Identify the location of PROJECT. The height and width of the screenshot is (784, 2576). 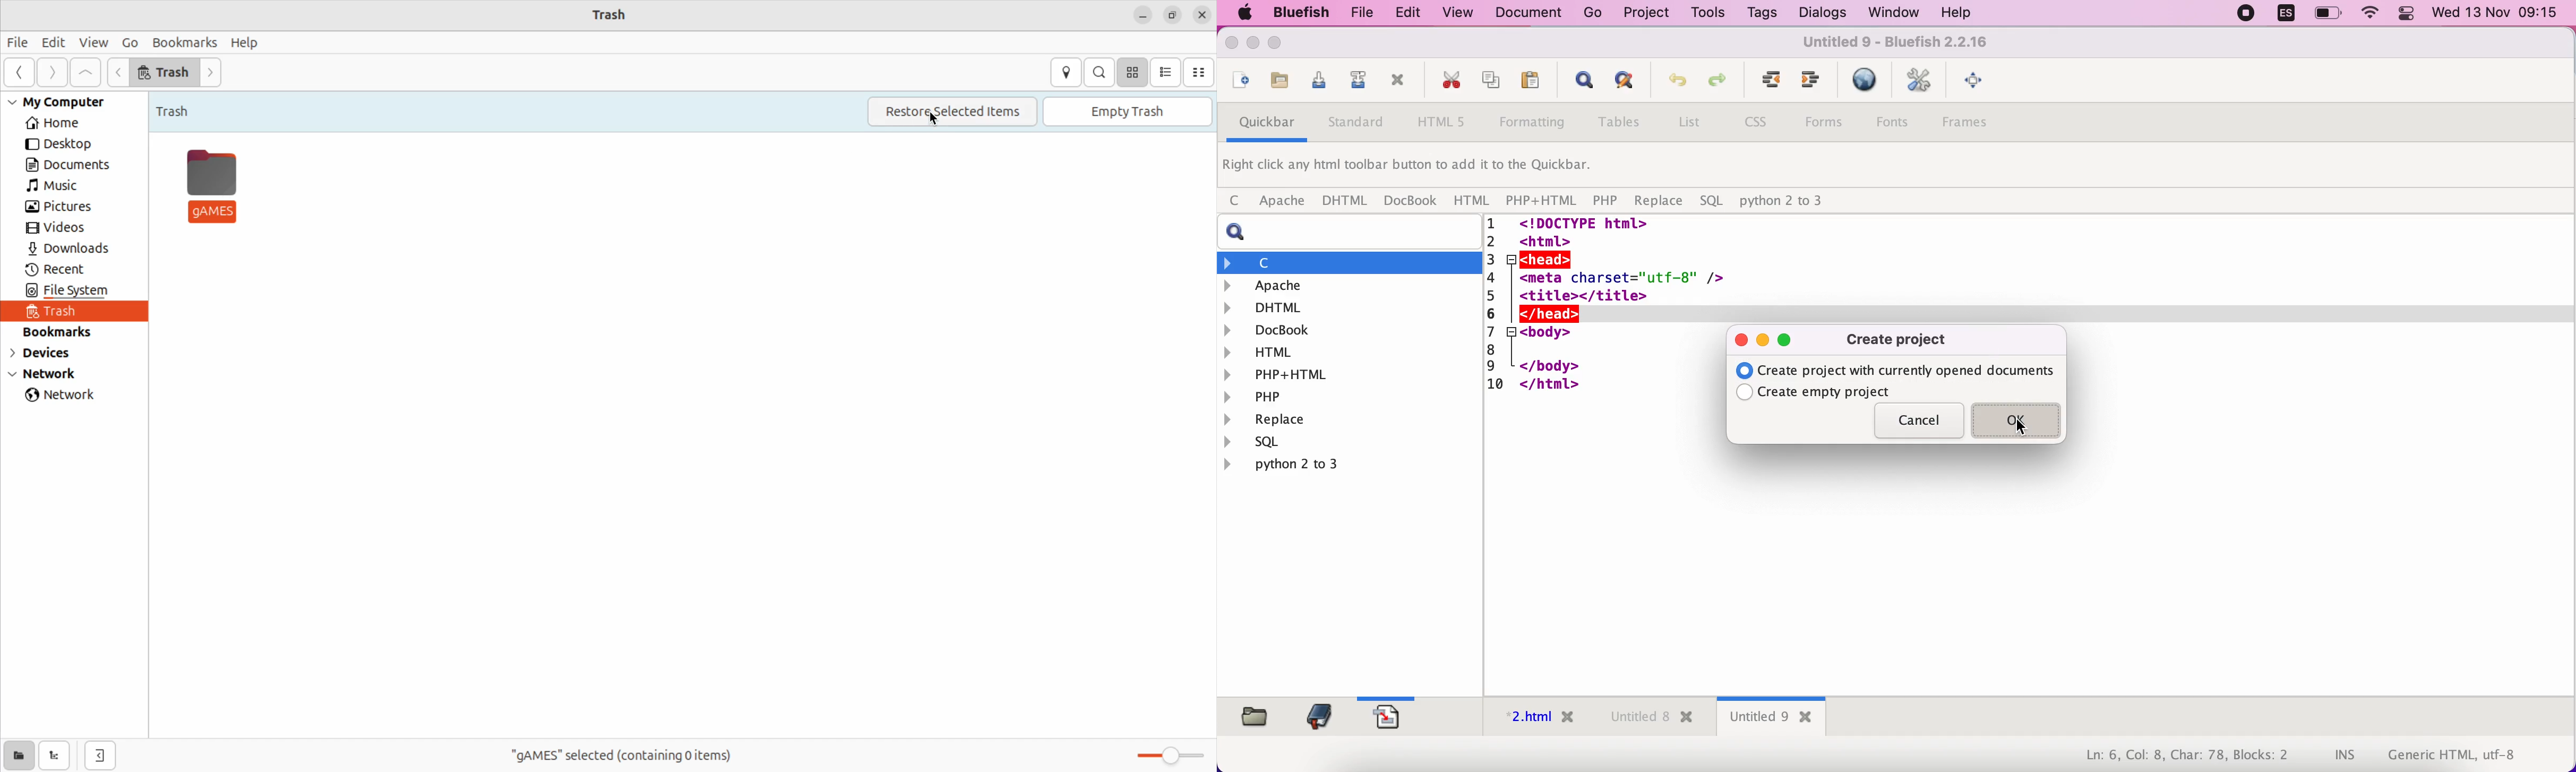
(1645, 13).